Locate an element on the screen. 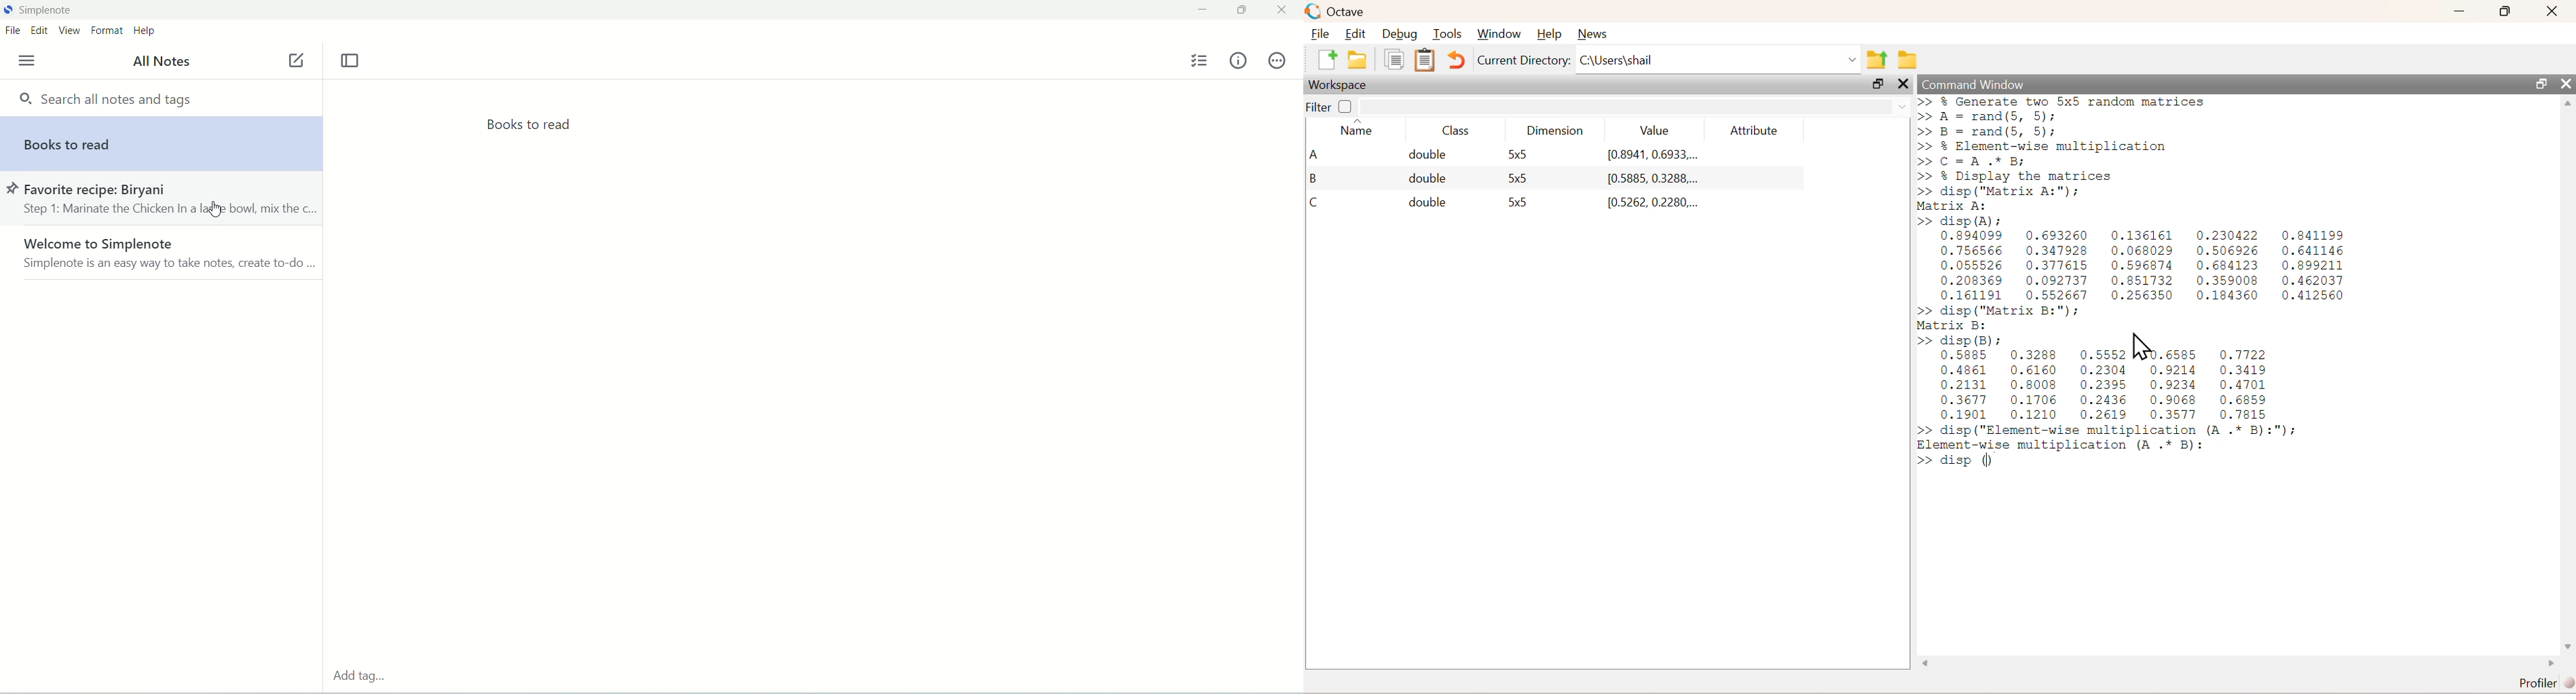 The image size is (2576, 700). Command Window is located at coordinates (1972, 83).